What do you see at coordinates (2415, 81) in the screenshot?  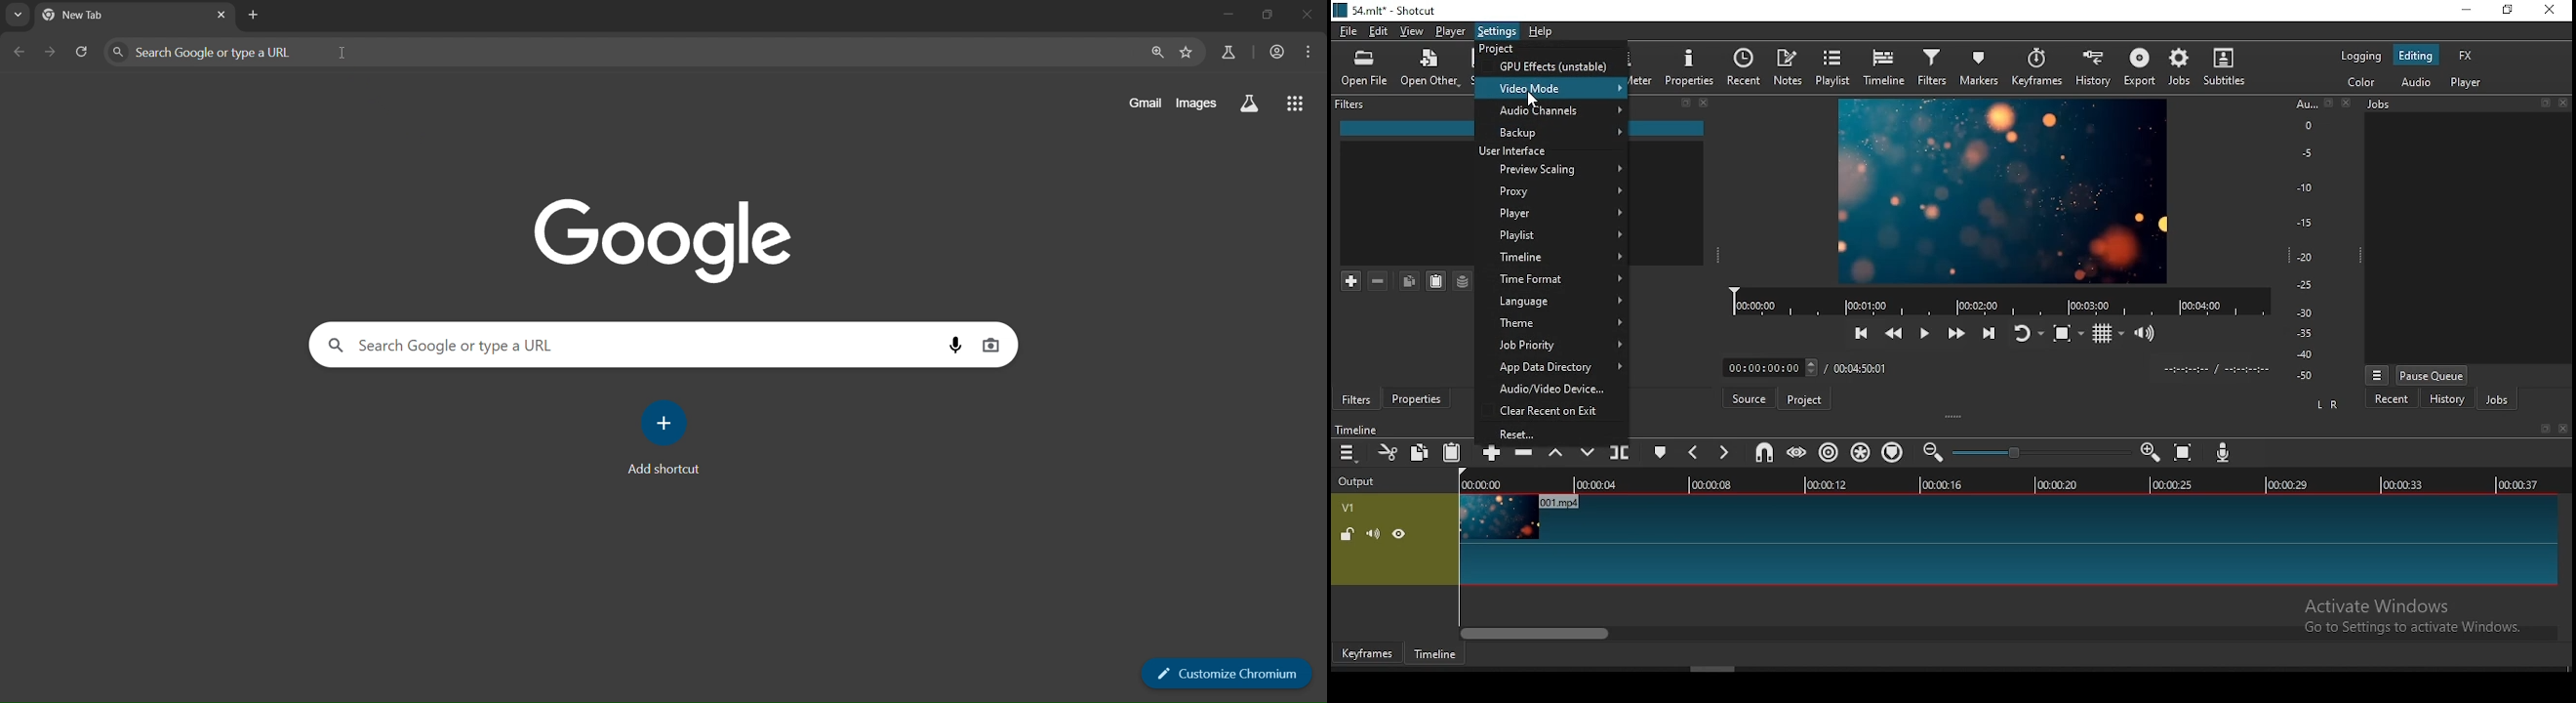 I see `audio` at bounding box center [2415, 81].